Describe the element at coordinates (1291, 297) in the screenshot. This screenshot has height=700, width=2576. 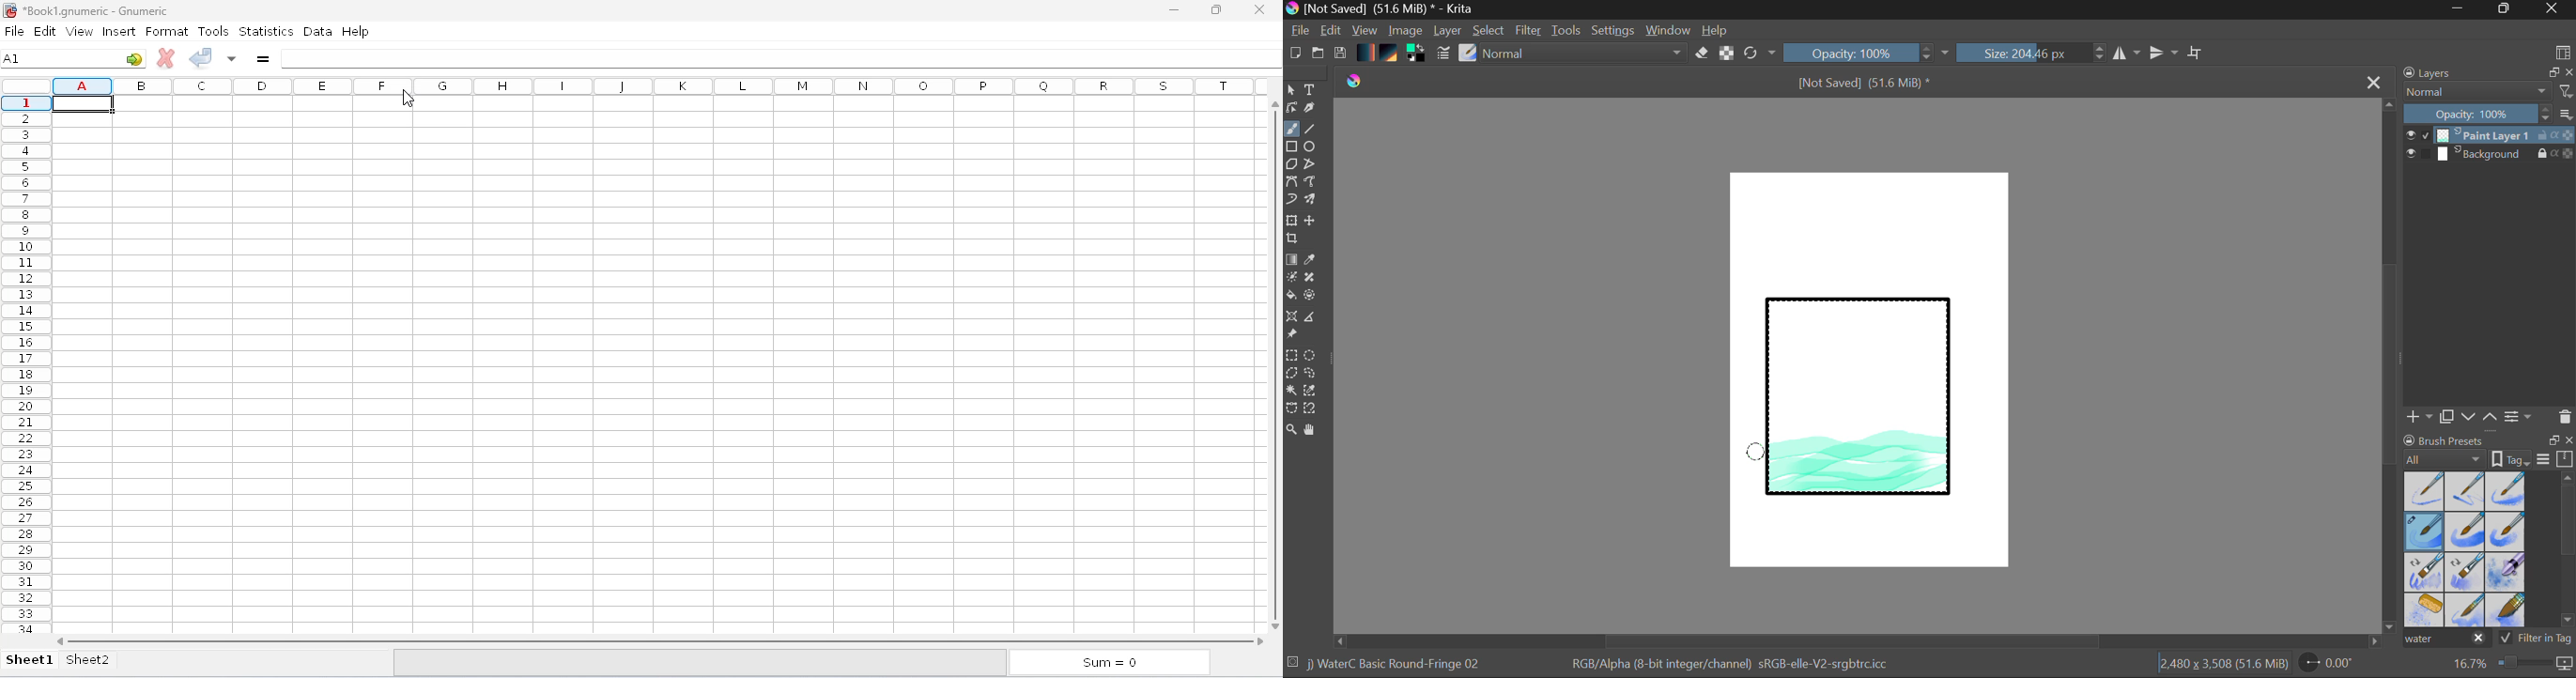
I see `Fill` at that location.